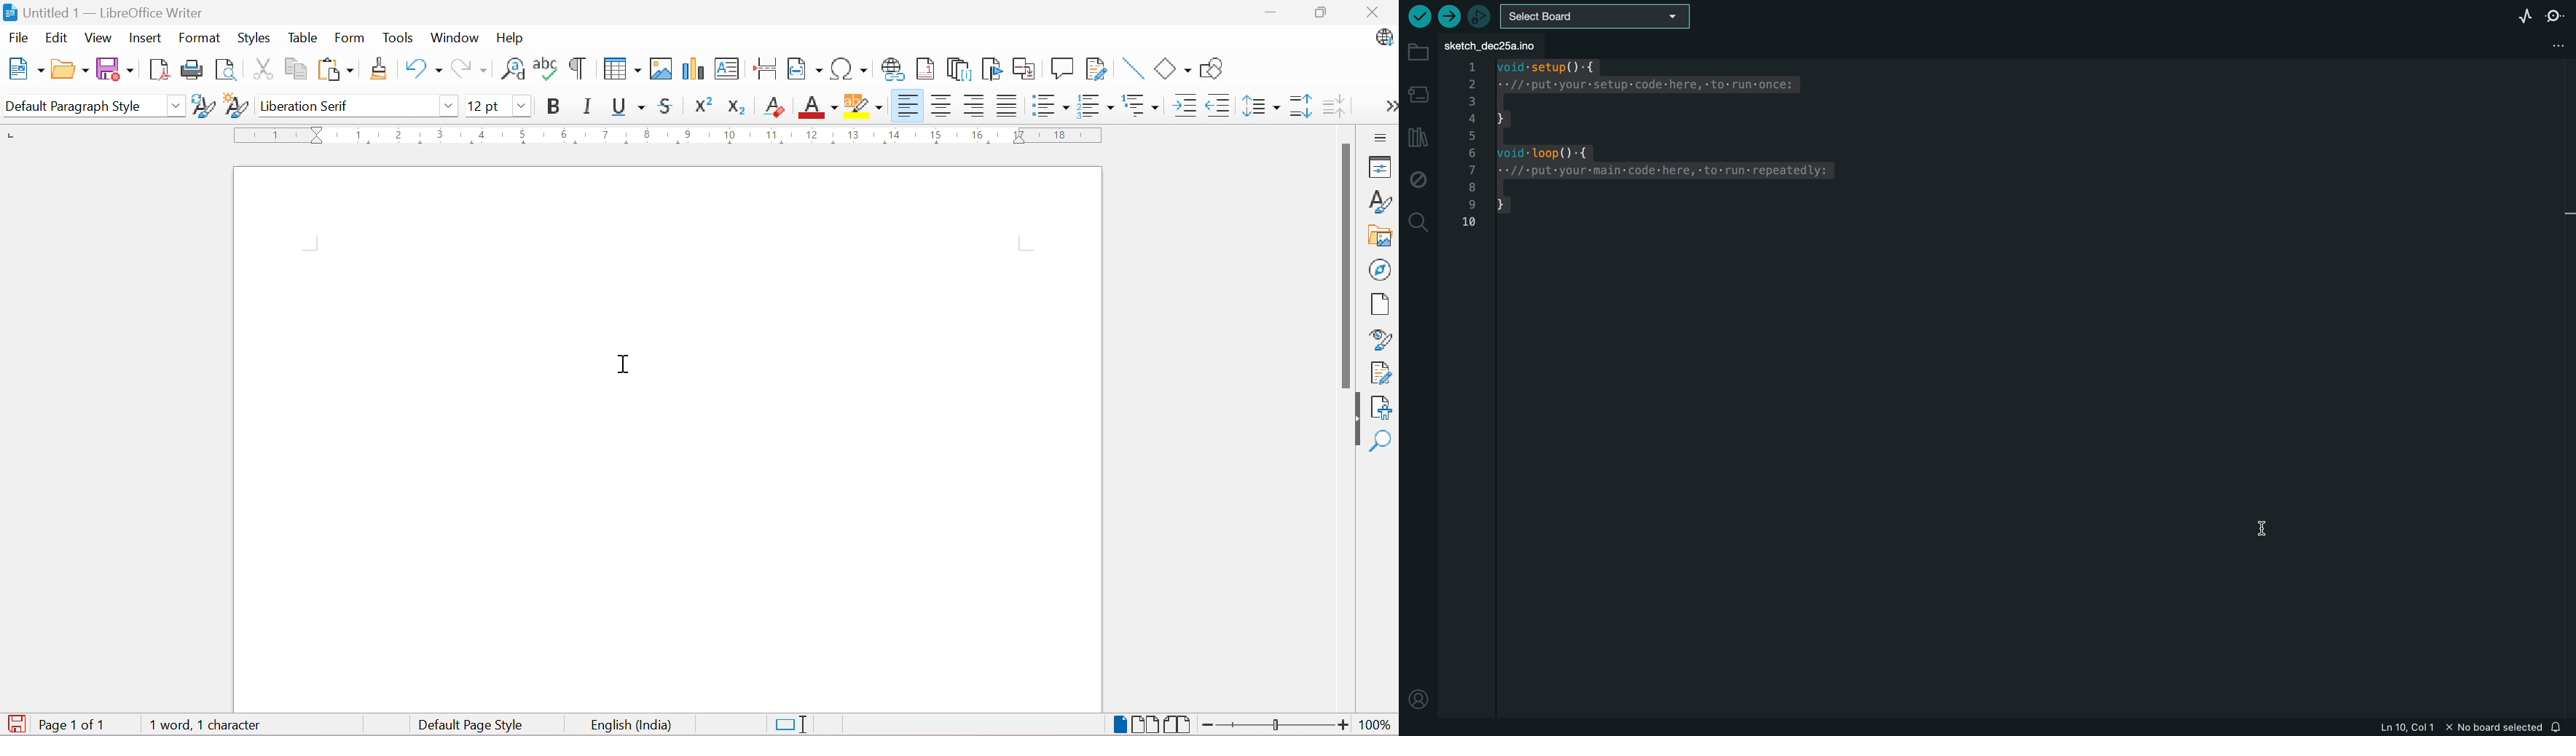 The height and width of the screenshot is (756, 2576). What do you see at coordinates (1139, 105) in the screenshot?
I see `Select Outline Format` at bounding box center [1139, 105].